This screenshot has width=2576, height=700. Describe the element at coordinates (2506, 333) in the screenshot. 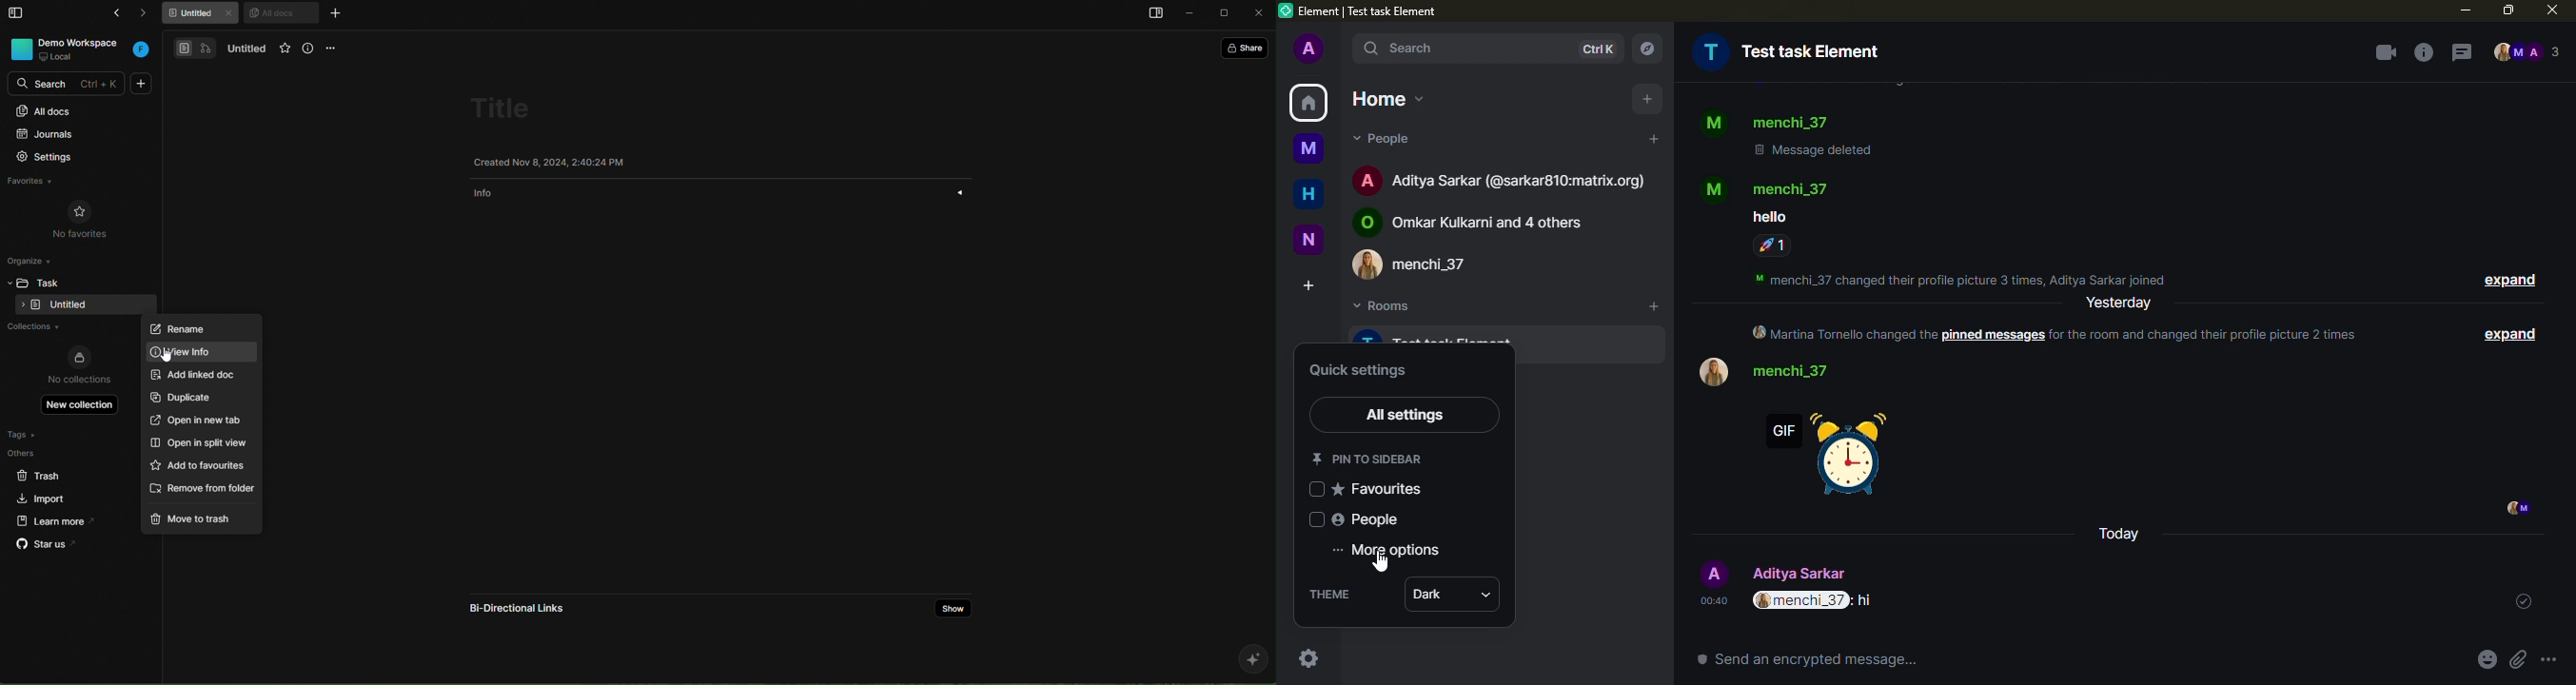

I see `expand` at that location.